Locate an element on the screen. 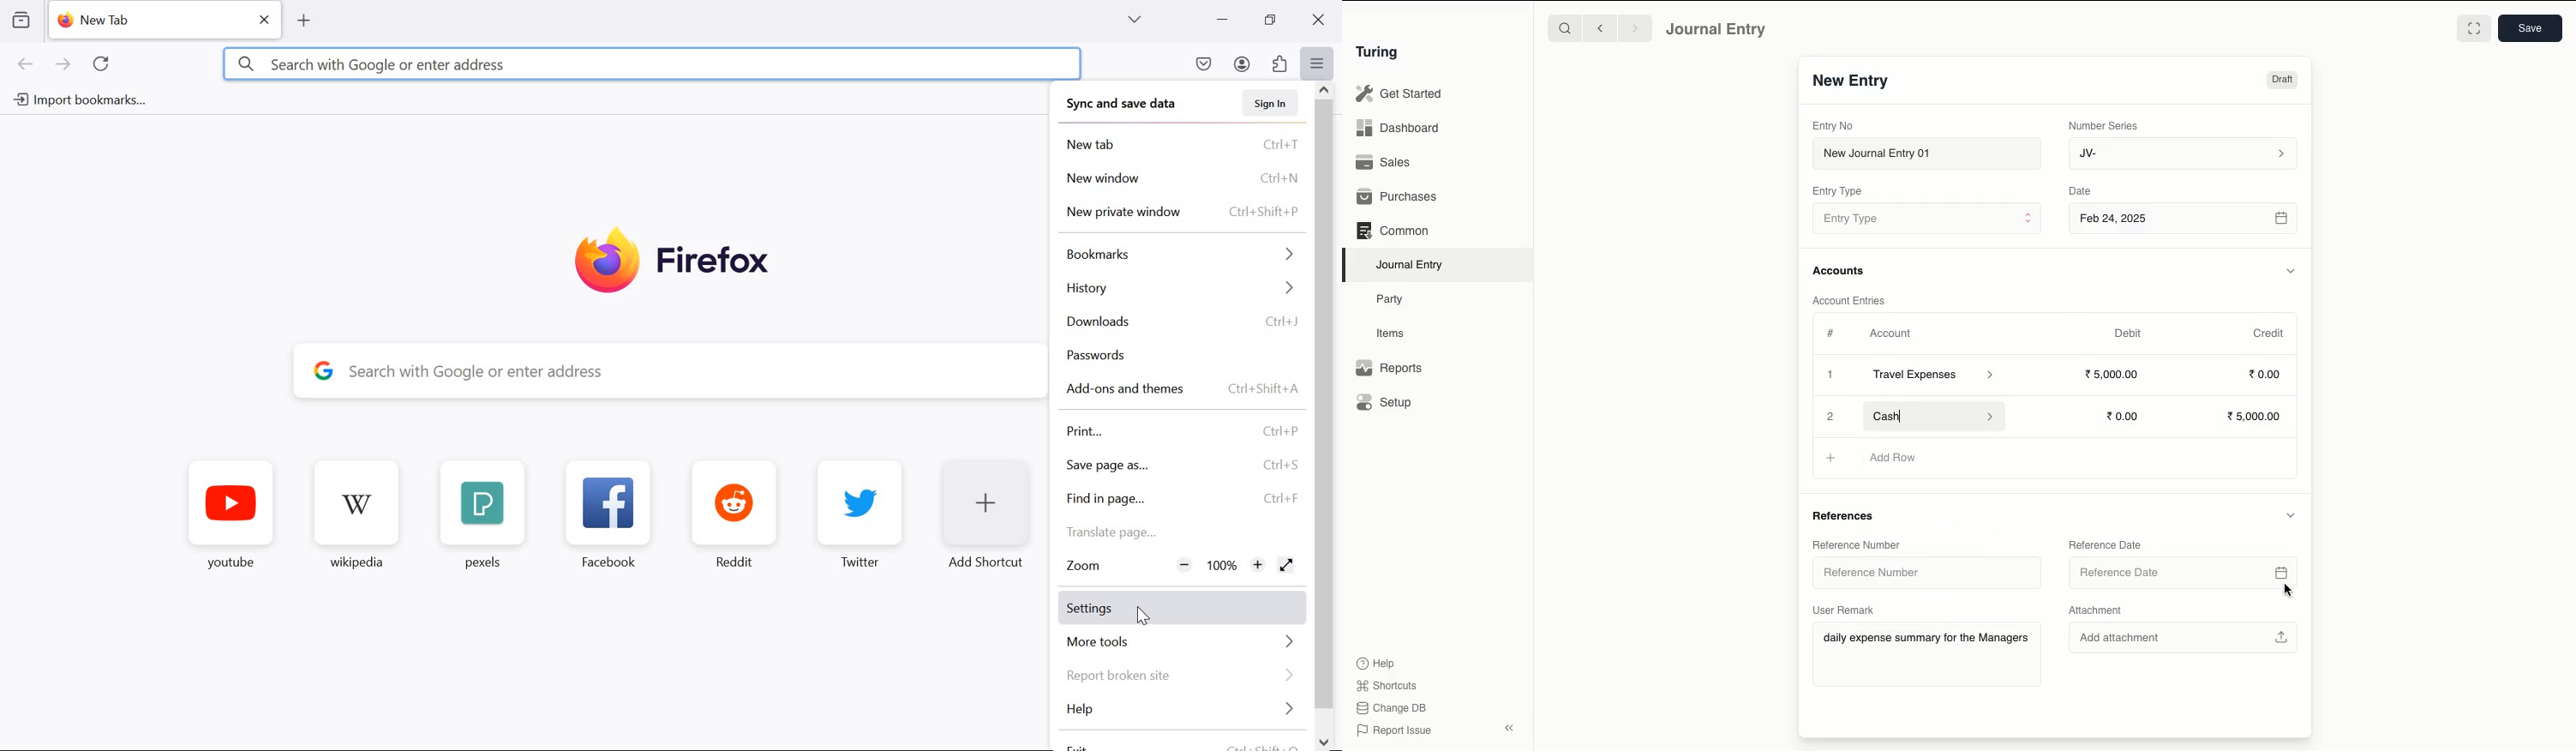  Add is located at coordinates (1831, 376).